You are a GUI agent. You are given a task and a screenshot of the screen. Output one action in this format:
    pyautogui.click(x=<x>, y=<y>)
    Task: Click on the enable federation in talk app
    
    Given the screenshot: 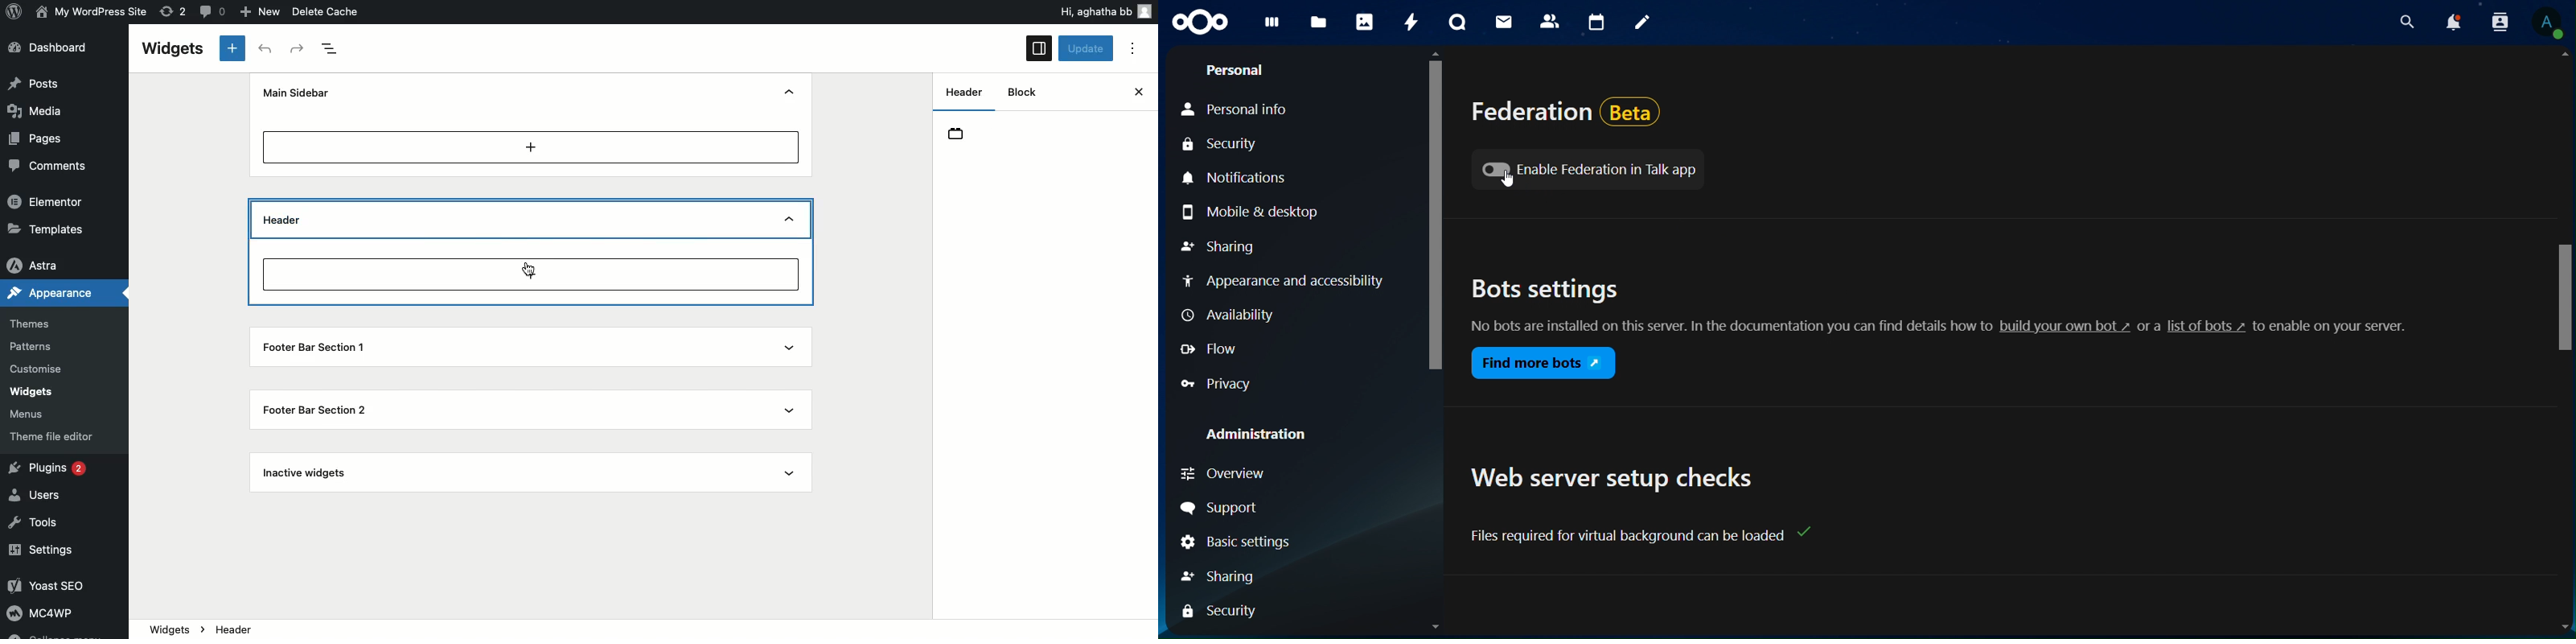 What is the action you would take?
    pyautogui.click(x=1591, y=170)
    